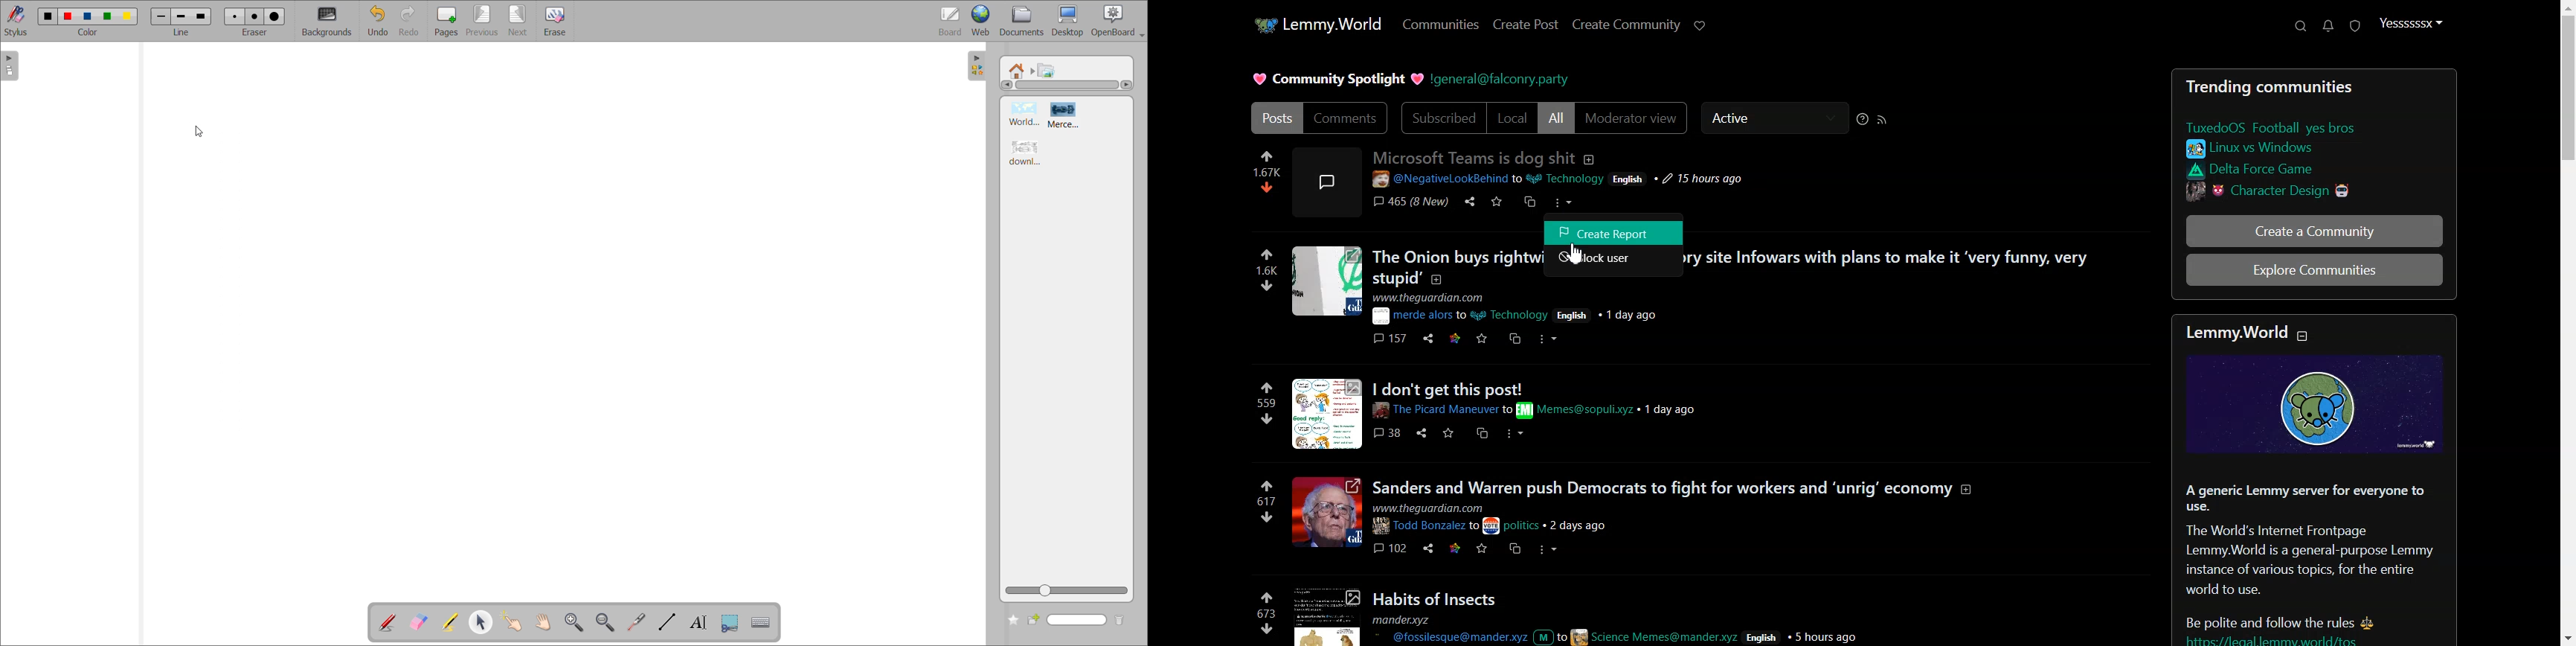  Describe the element at coordinates (1410, 203) in the screenshot. I see `comments` at that location.